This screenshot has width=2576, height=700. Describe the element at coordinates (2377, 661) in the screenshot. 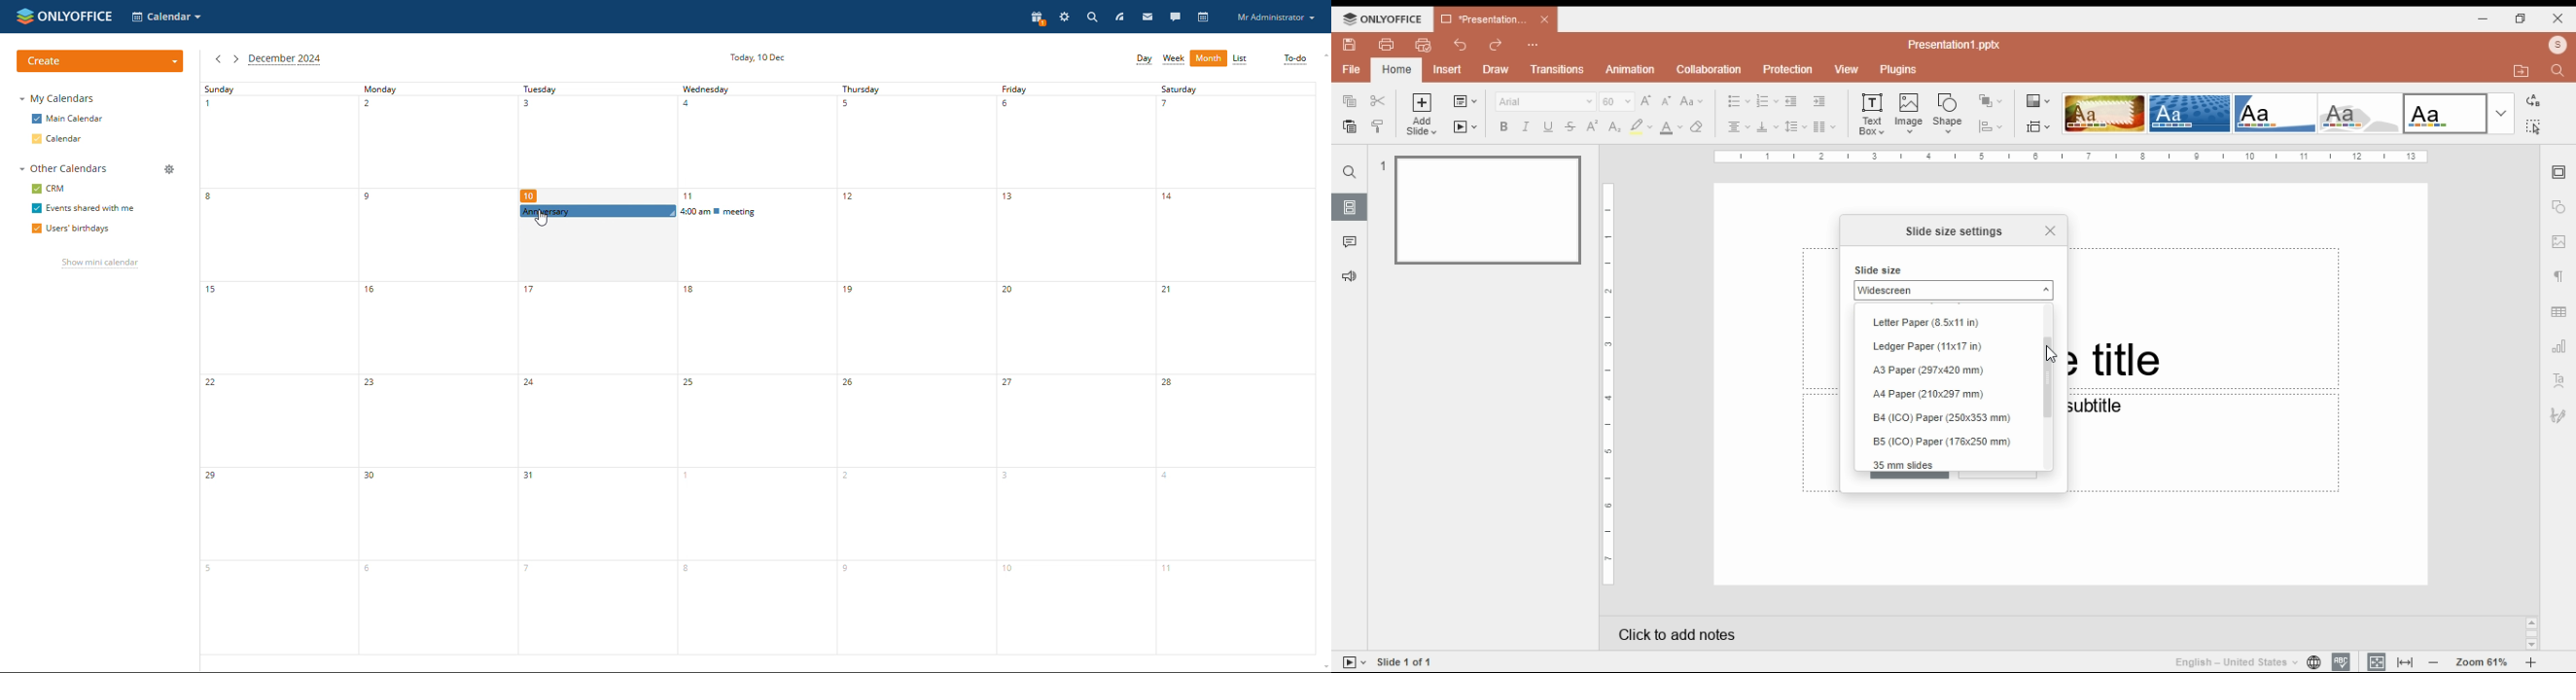

I see `fit to slide` at that location.